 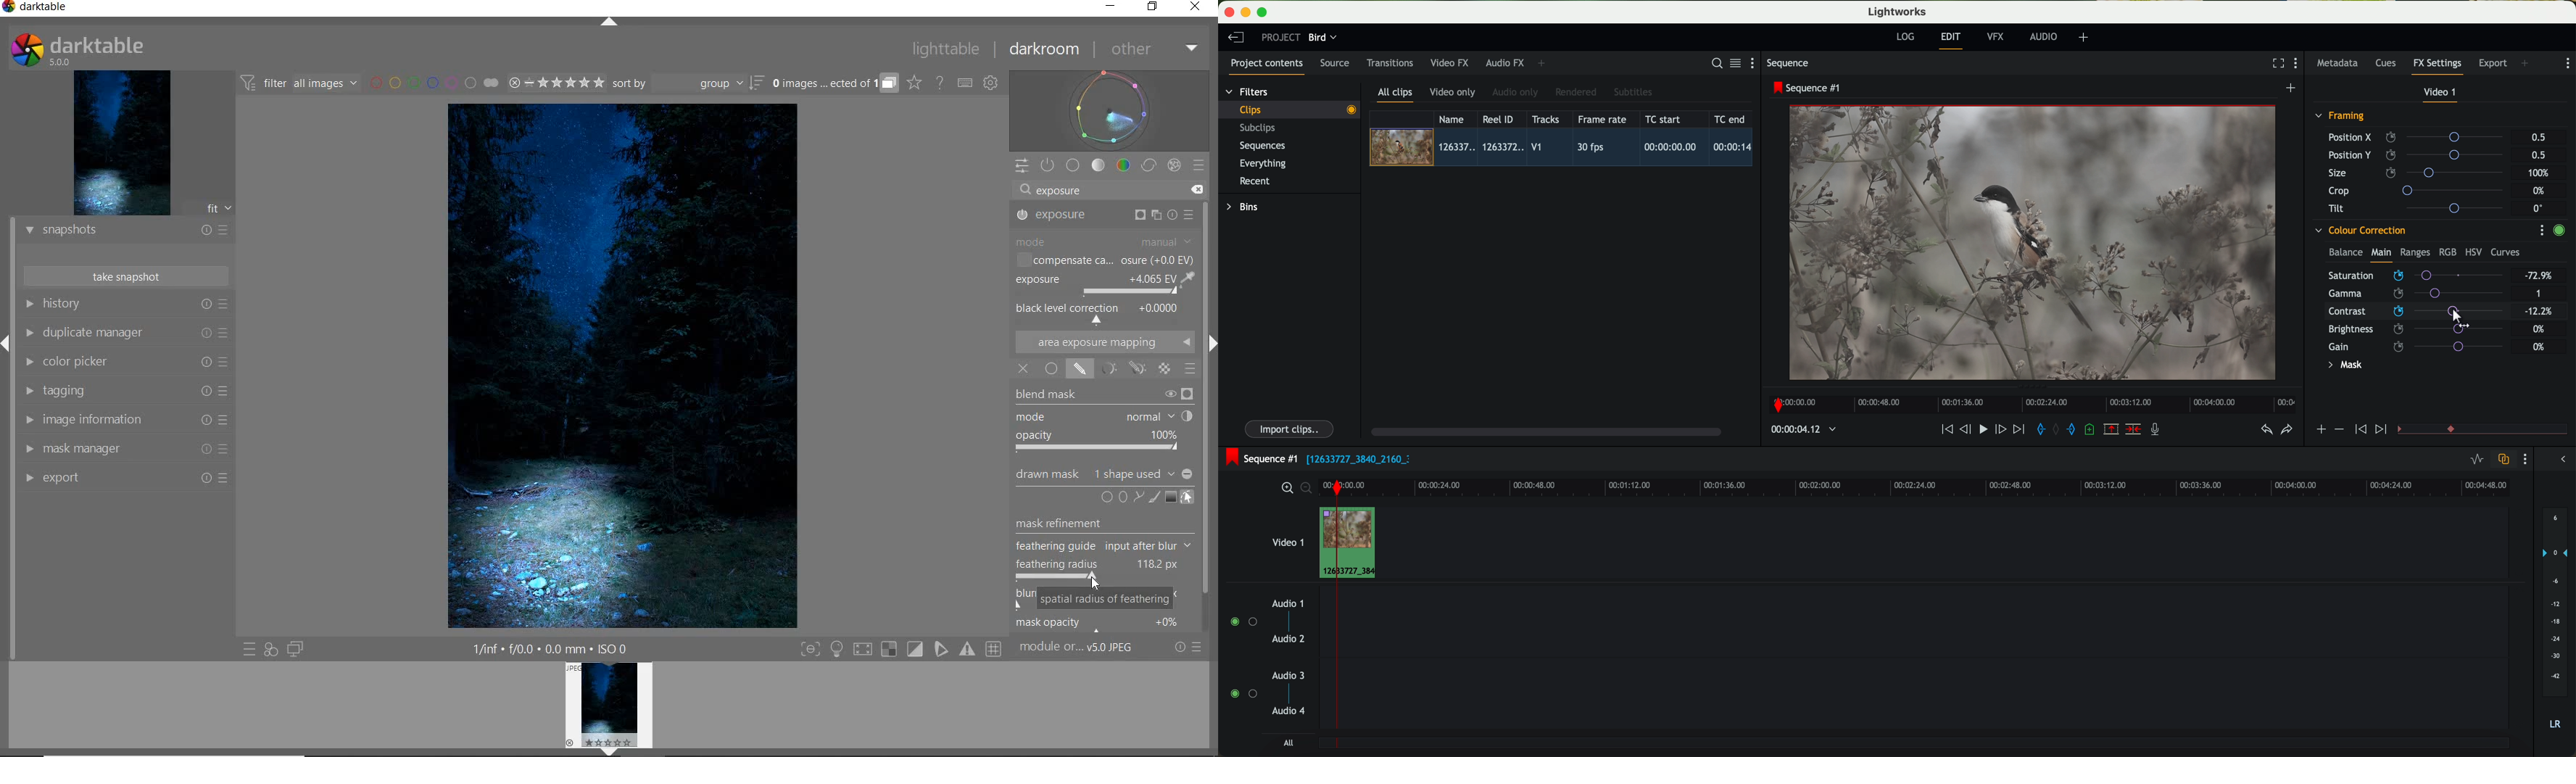 I want to click on EXPOSURE, so click(x=1107, y=215).